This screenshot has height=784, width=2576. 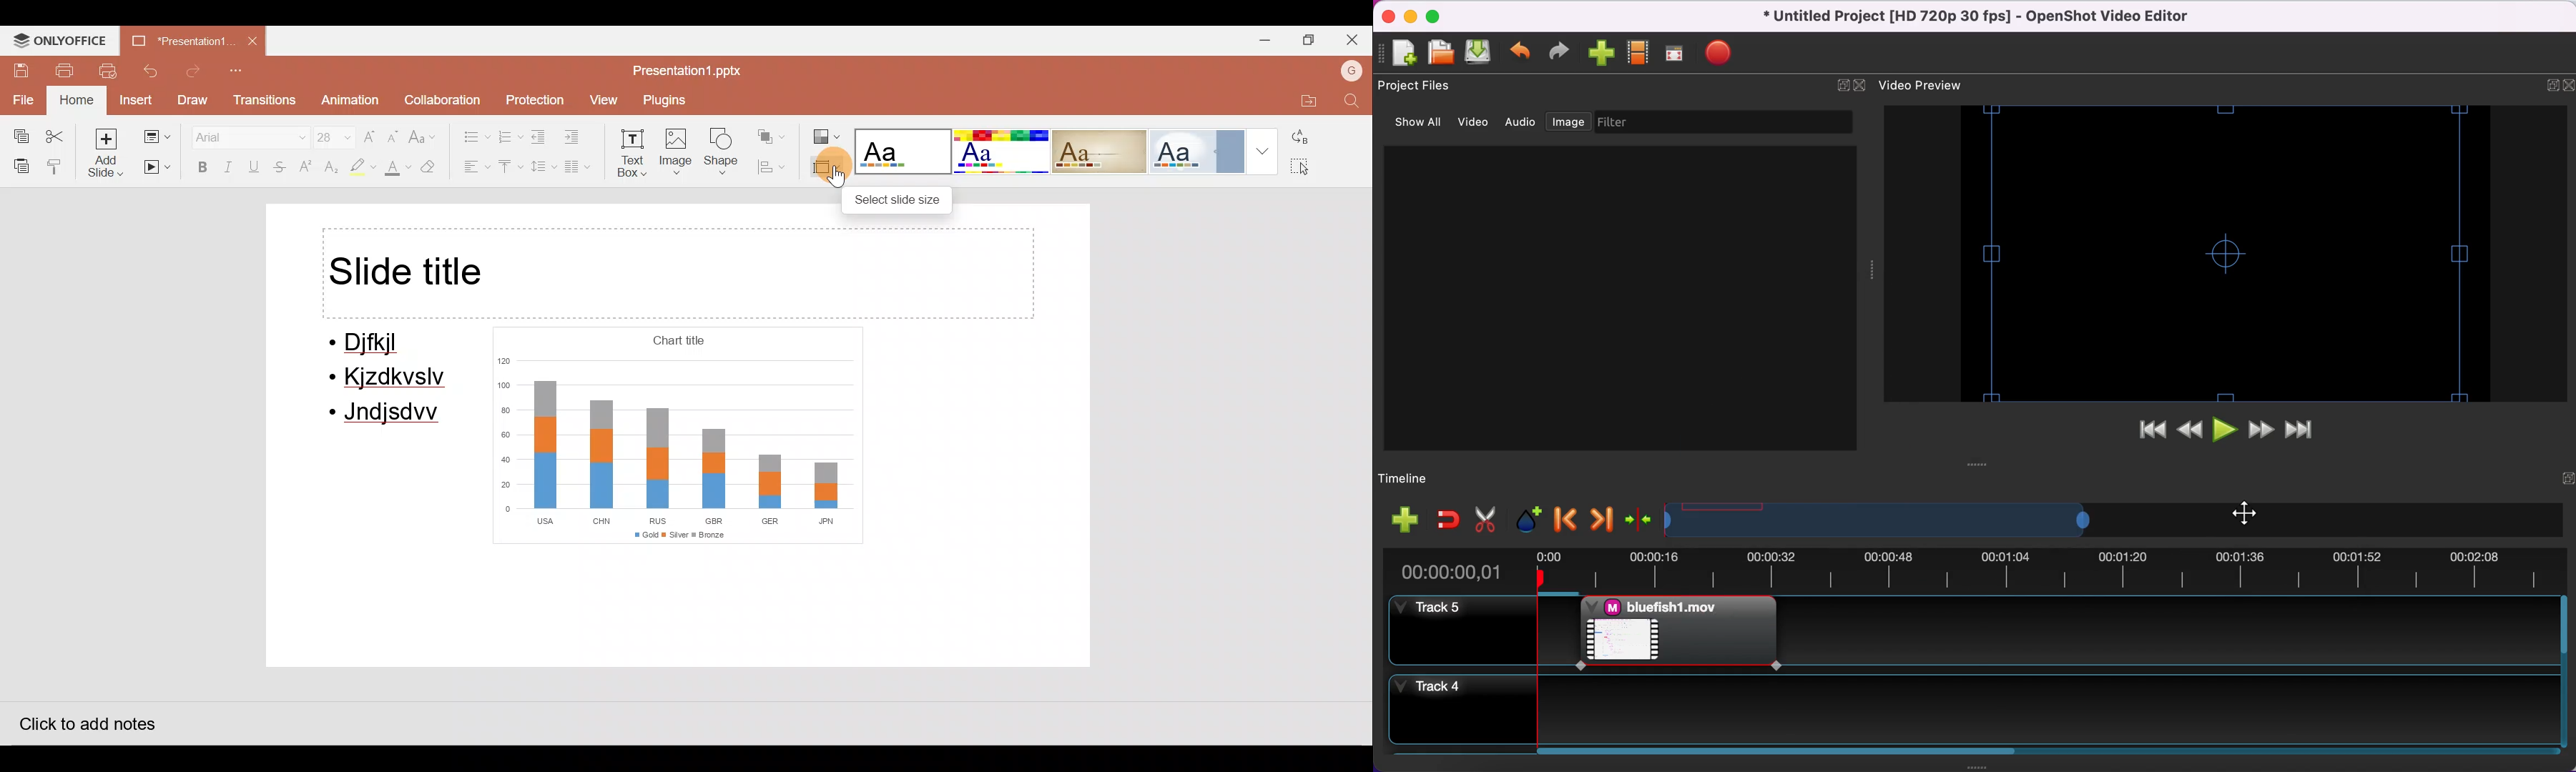 I want to click on Home, so click(x=74, y=101).